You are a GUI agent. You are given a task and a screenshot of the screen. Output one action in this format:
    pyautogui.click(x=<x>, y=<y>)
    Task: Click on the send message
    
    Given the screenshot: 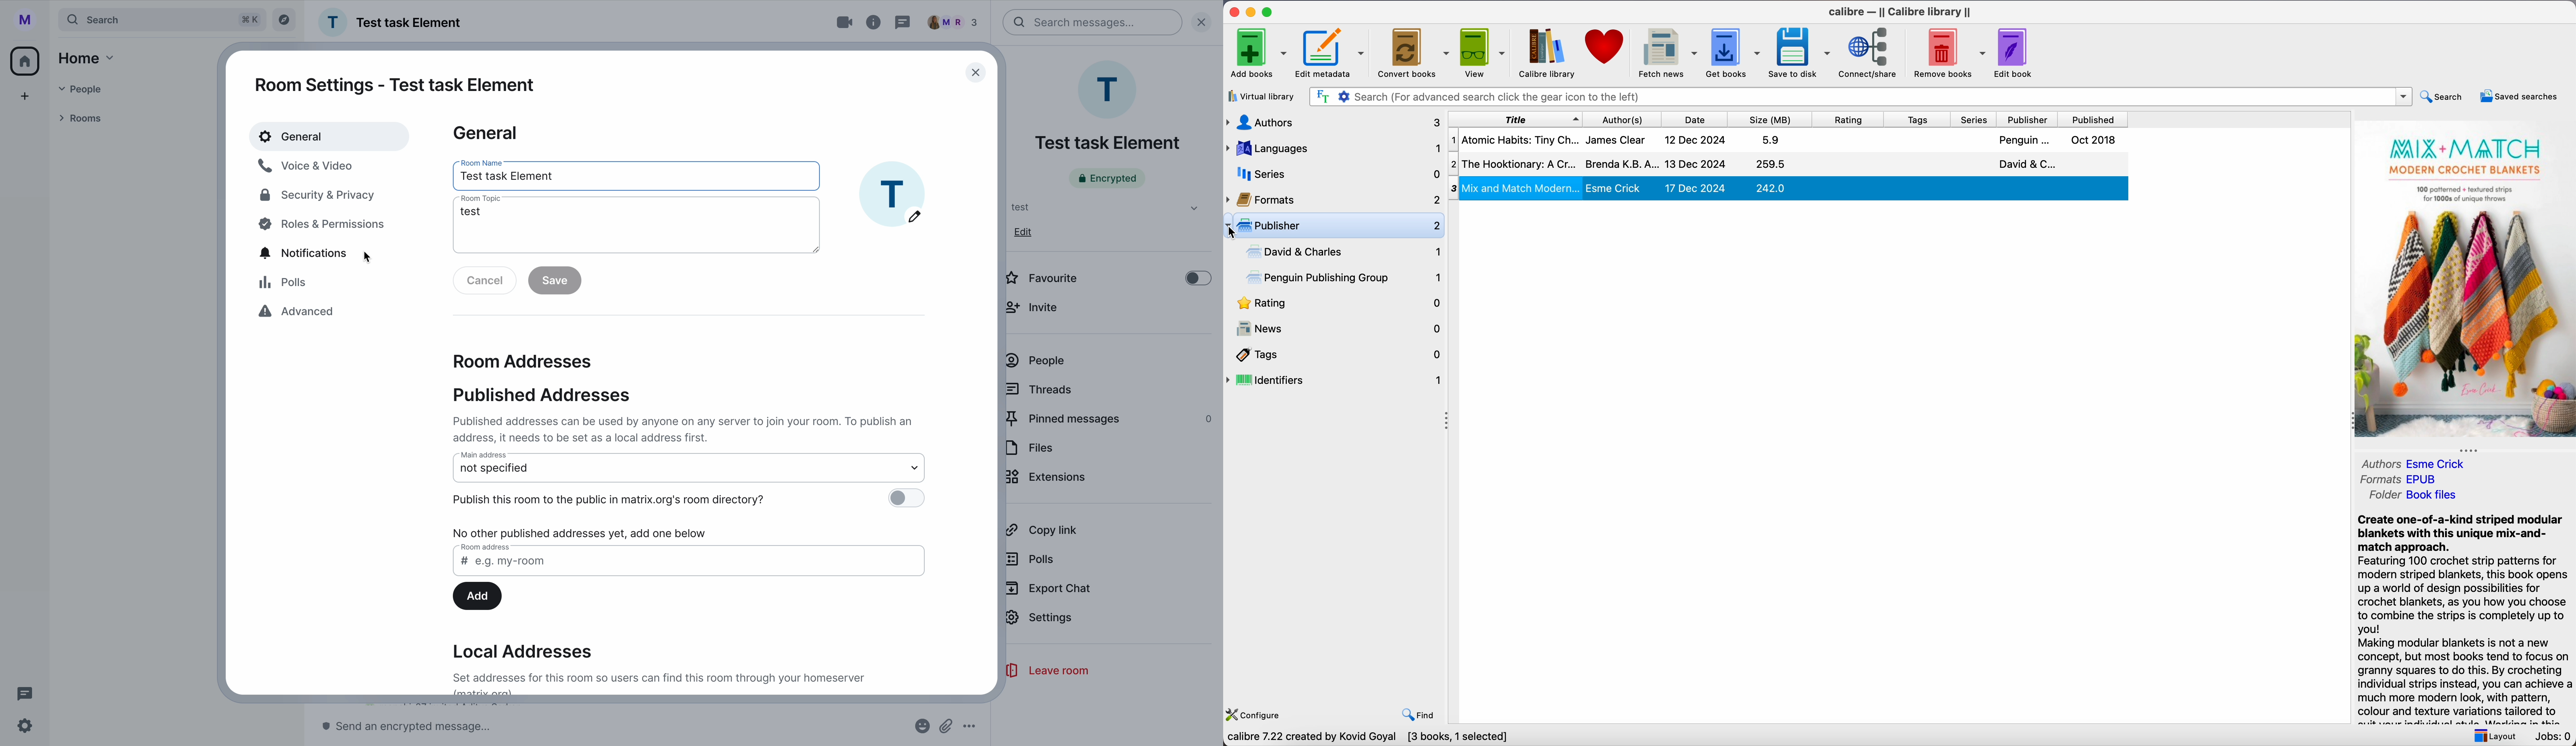 What is the action you would take?
    pyautogui.click(x=412, y=727)
    